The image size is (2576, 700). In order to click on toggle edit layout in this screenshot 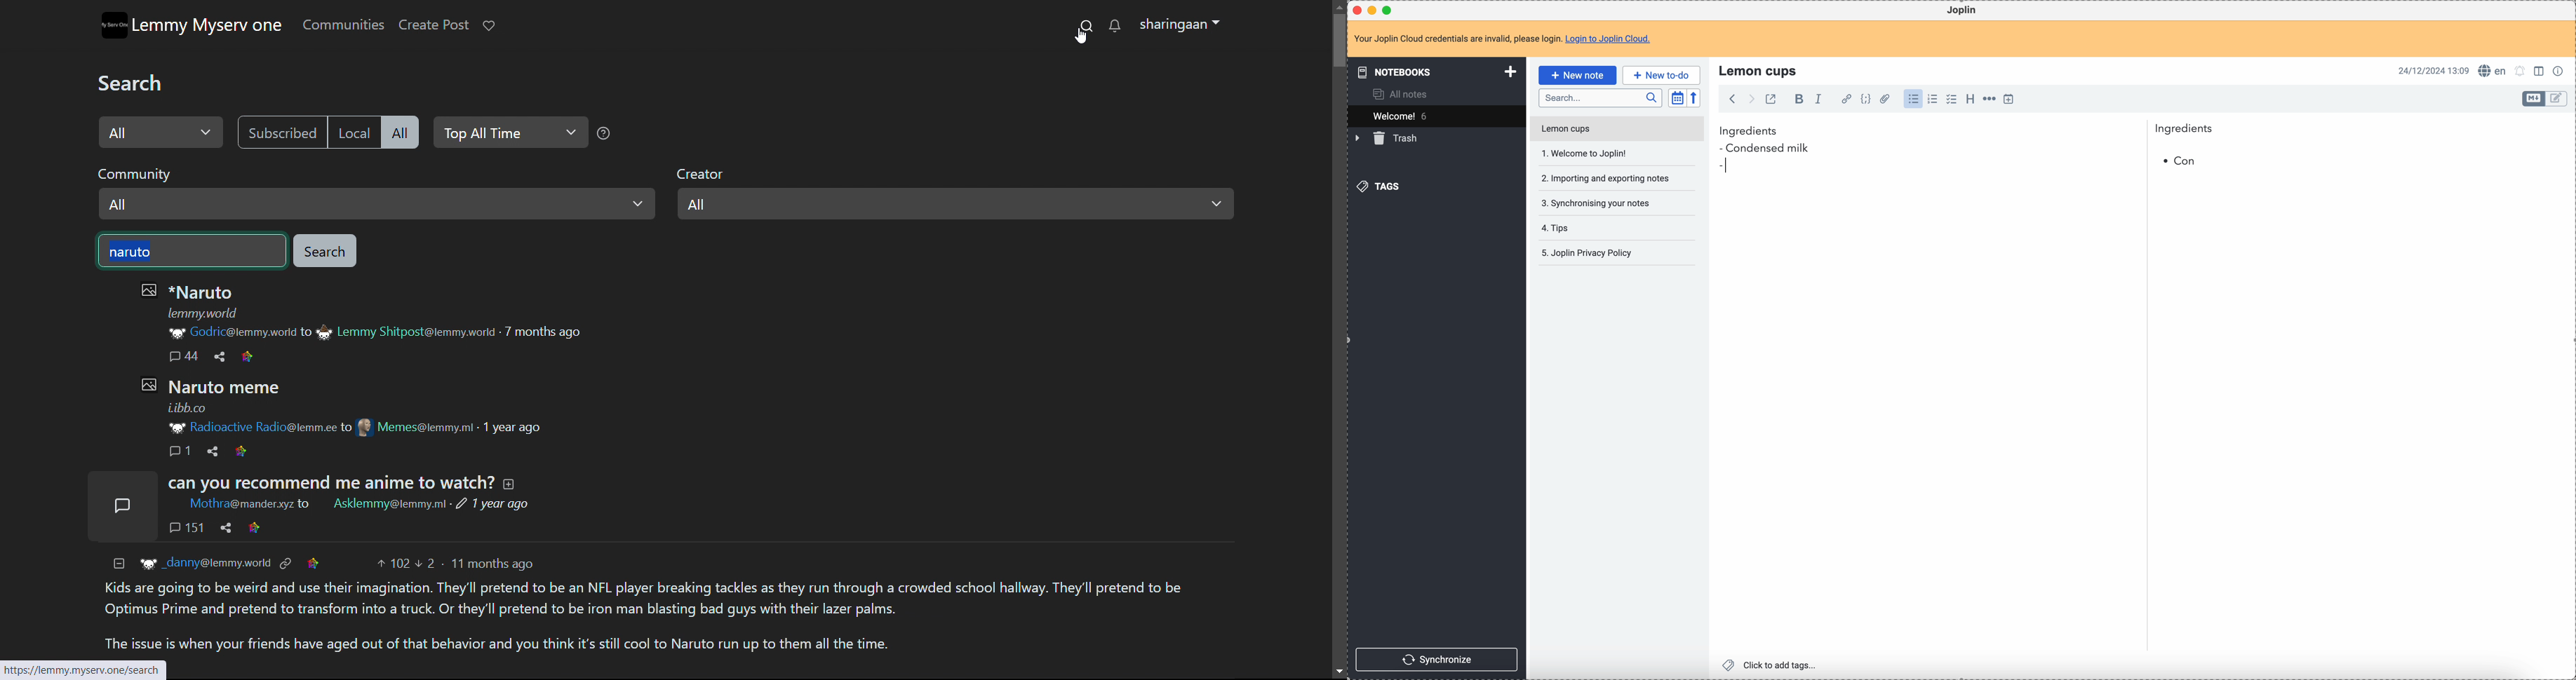, I will do `click(2540, 70)`.